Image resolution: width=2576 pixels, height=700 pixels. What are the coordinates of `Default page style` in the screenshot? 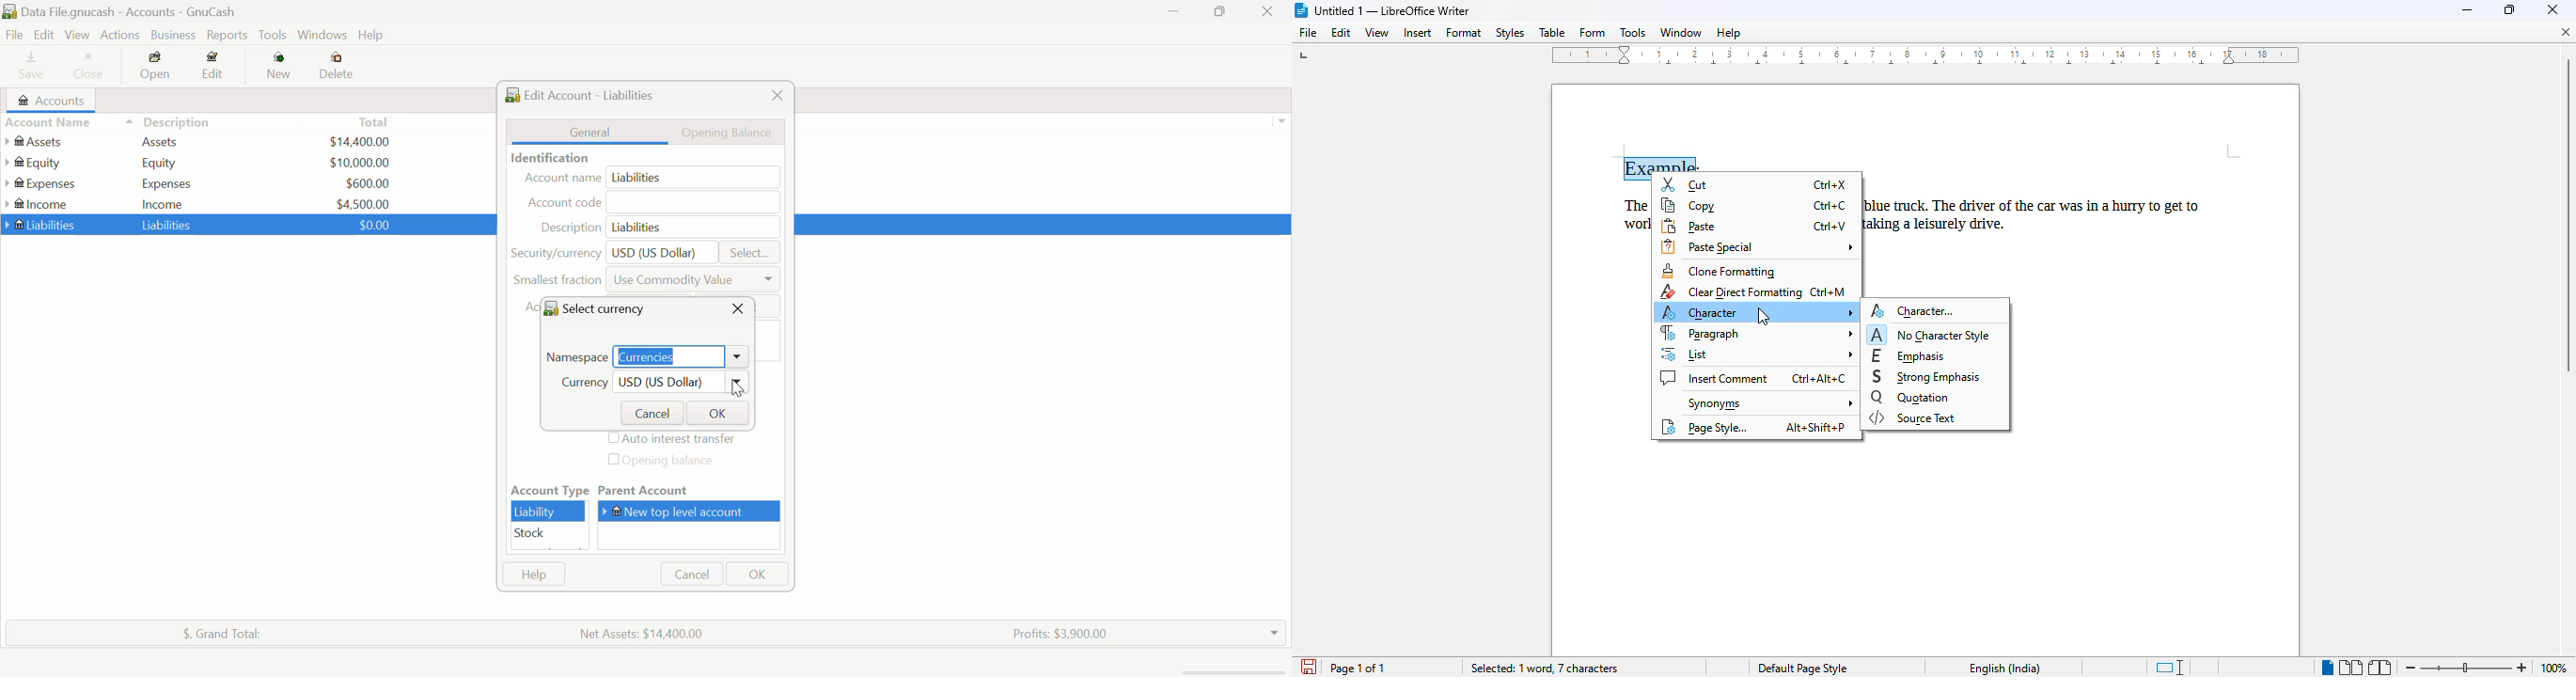 It's located at (1802, 669).